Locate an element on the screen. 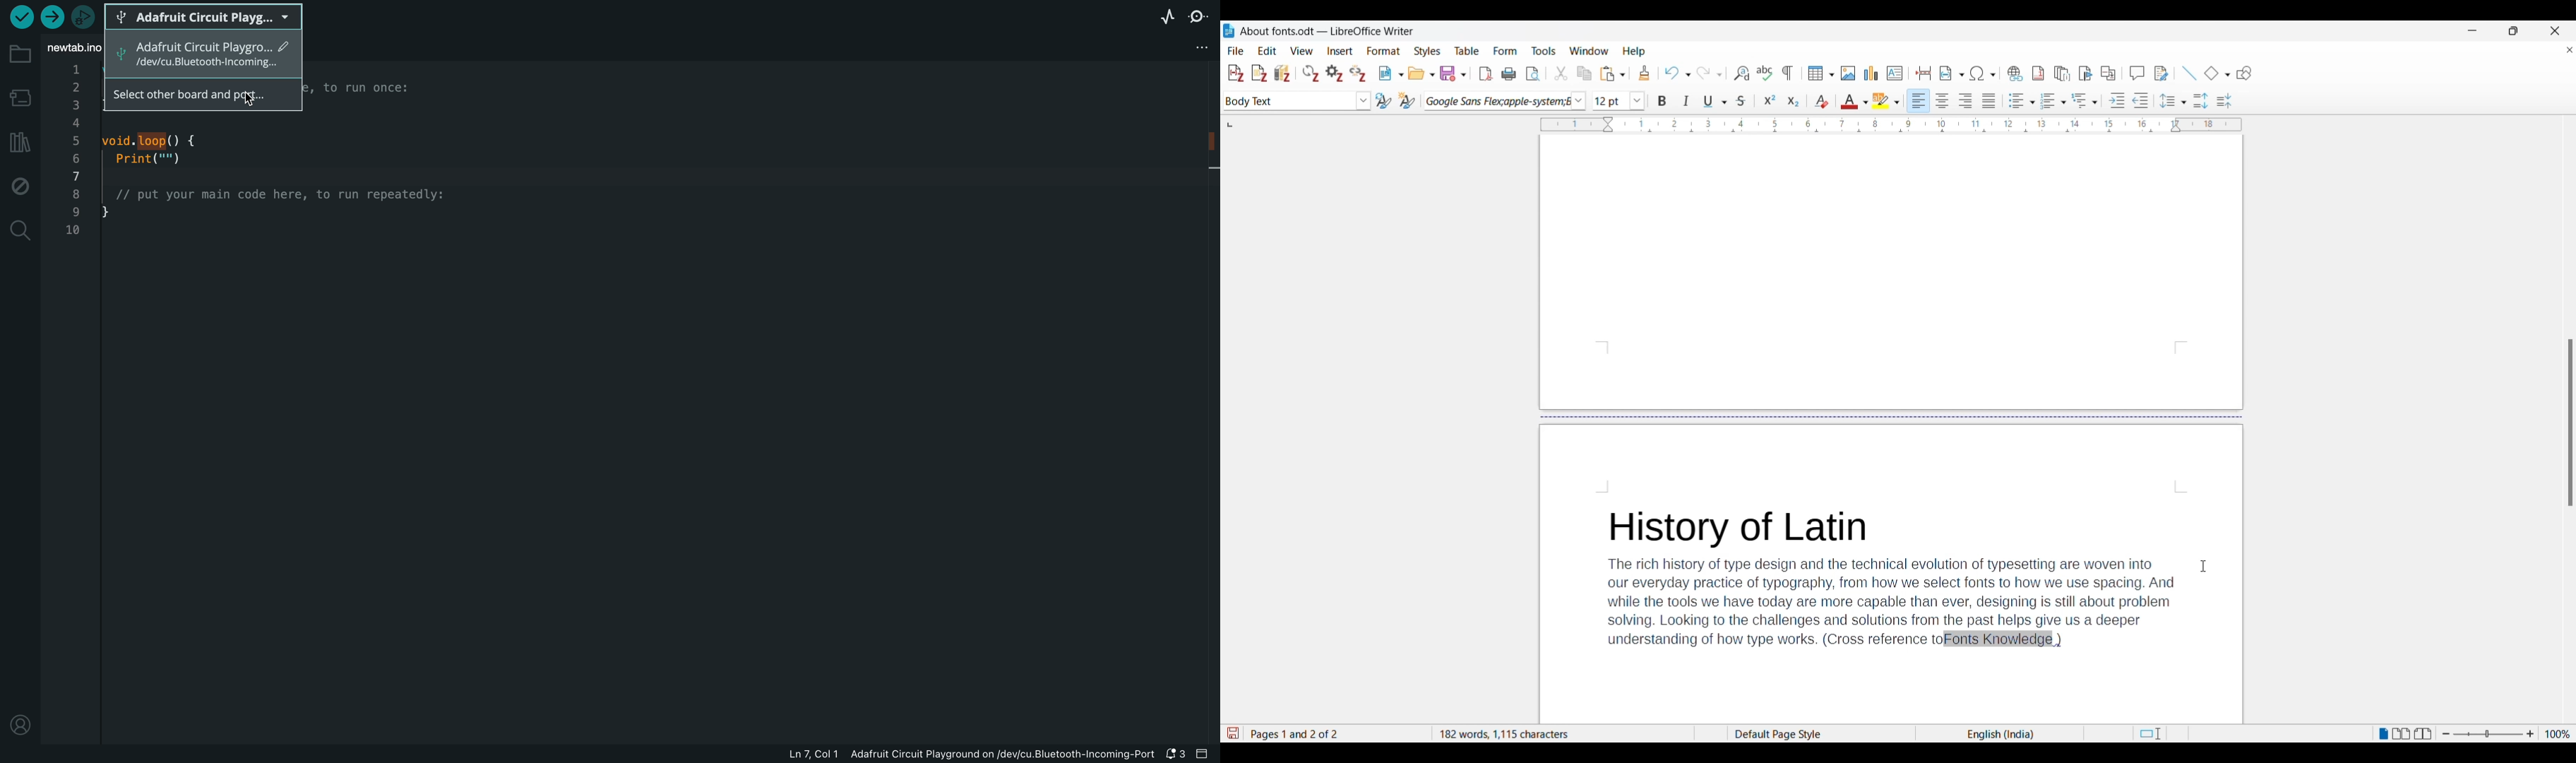 This screenshot has height=784, width=2576. single page view is located at coordinates (2381, 736).